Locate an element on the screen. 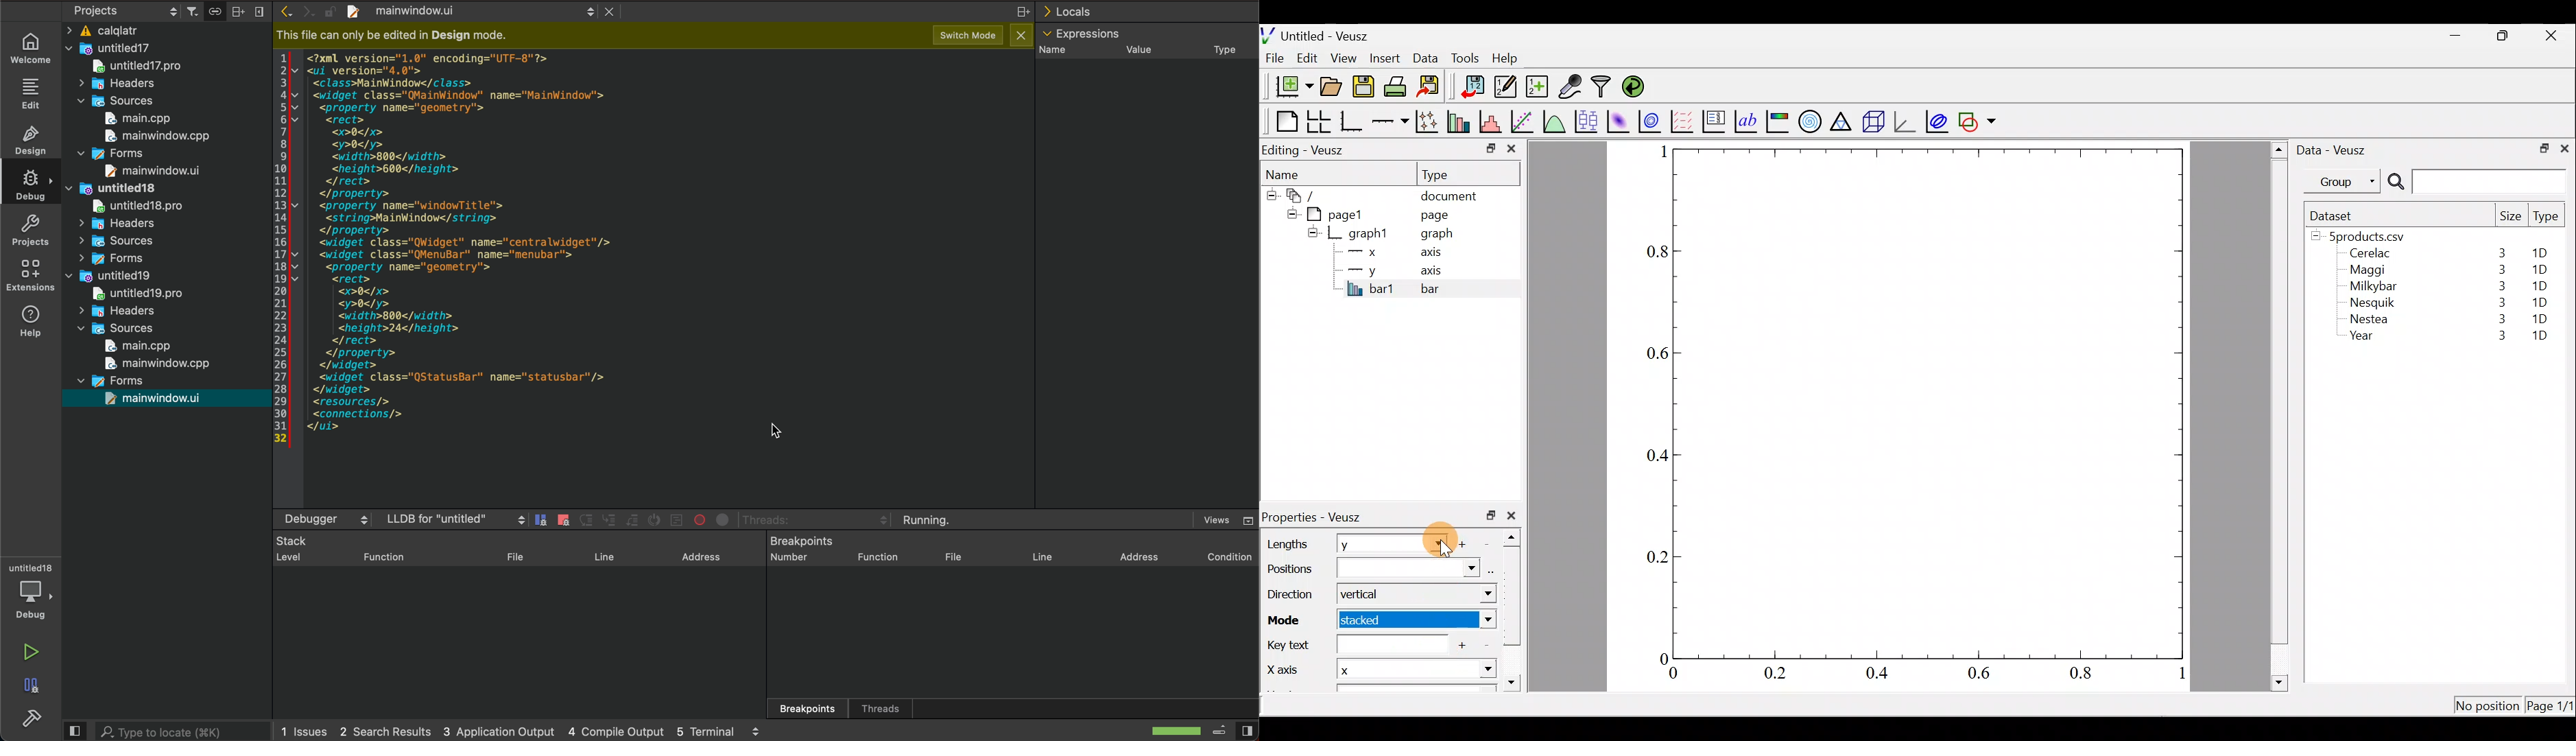  Plot box plots is located at coordinates (1588, 121).